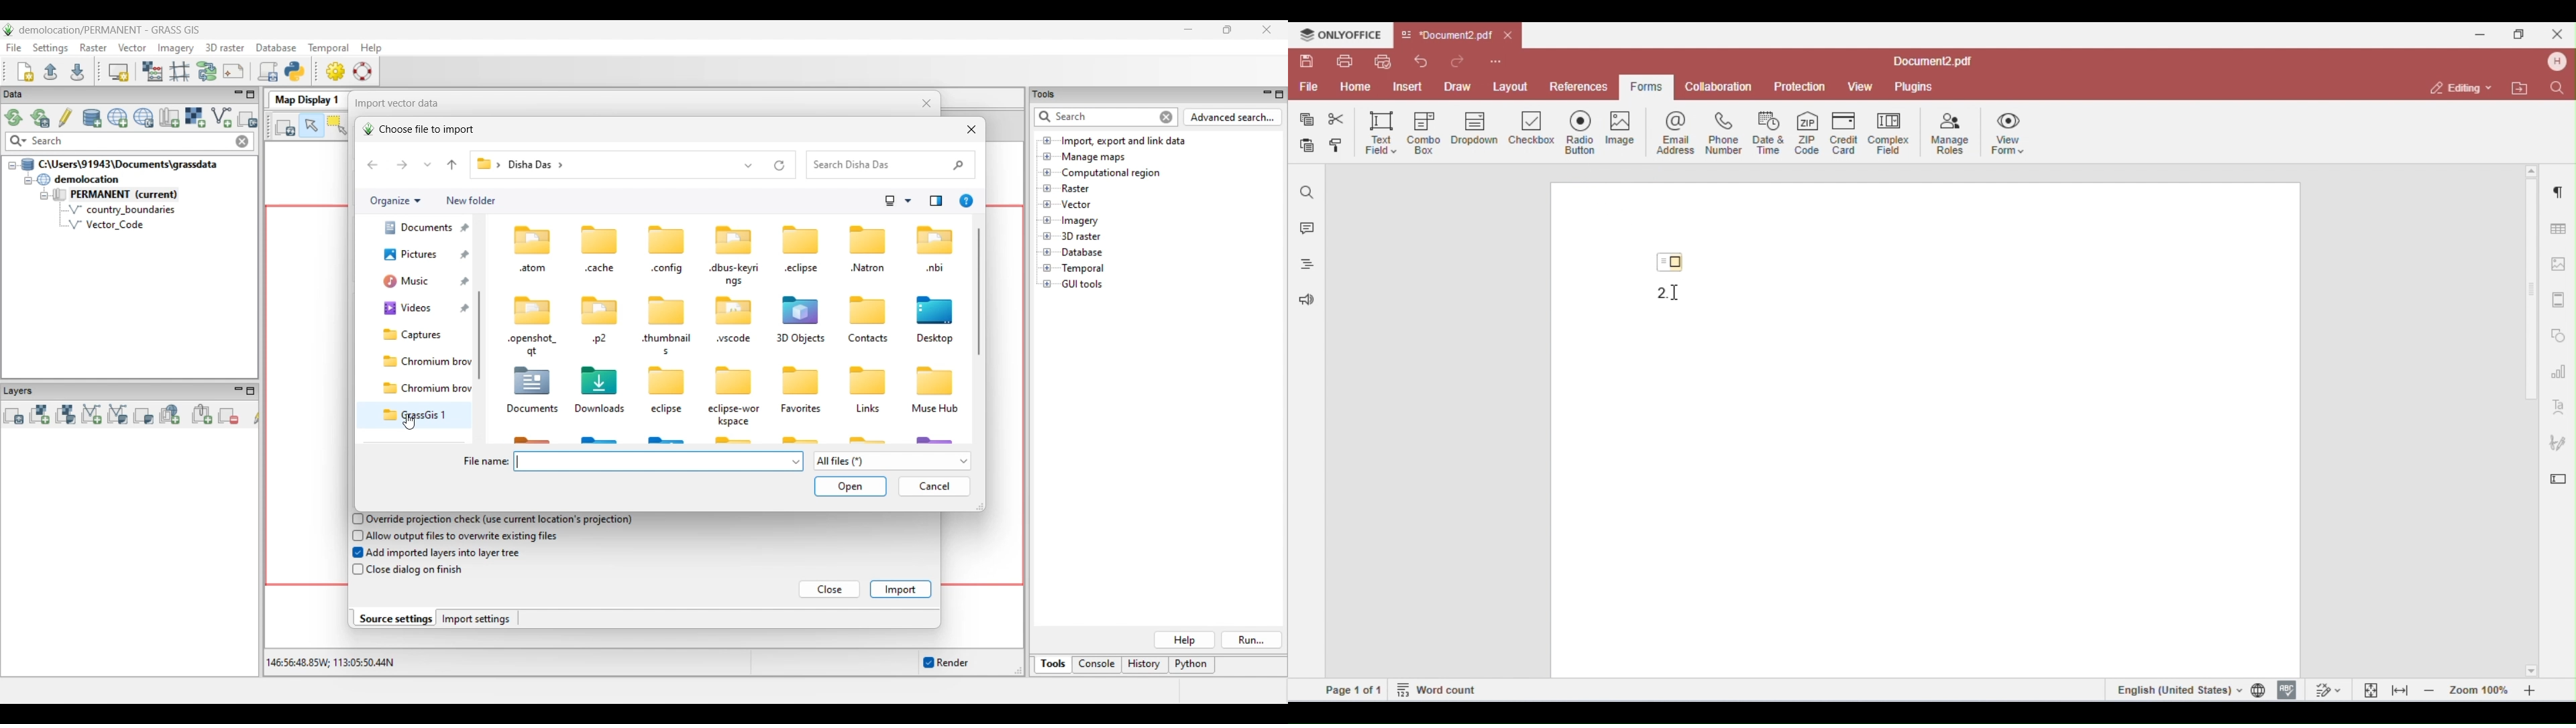 The image size is (2576, 728). I want to click on Raster menu, so click(93, 48).